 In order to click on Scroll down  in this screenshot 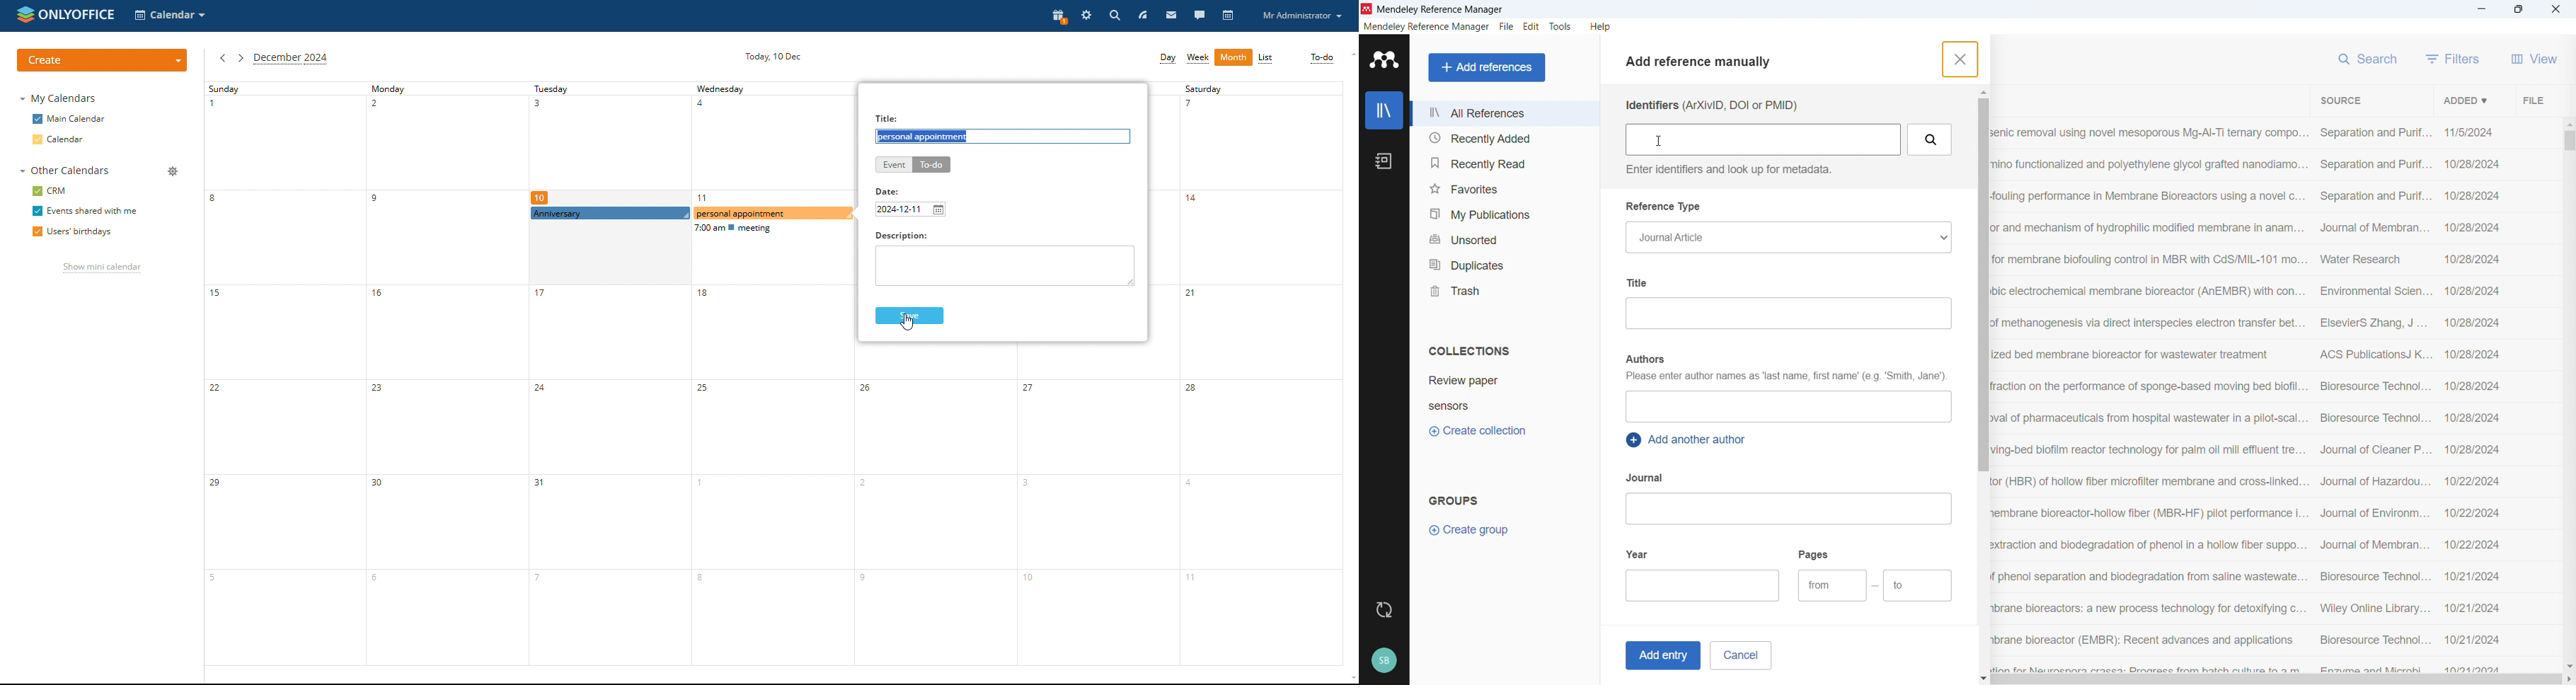, I will do `click(2569, 666)`.